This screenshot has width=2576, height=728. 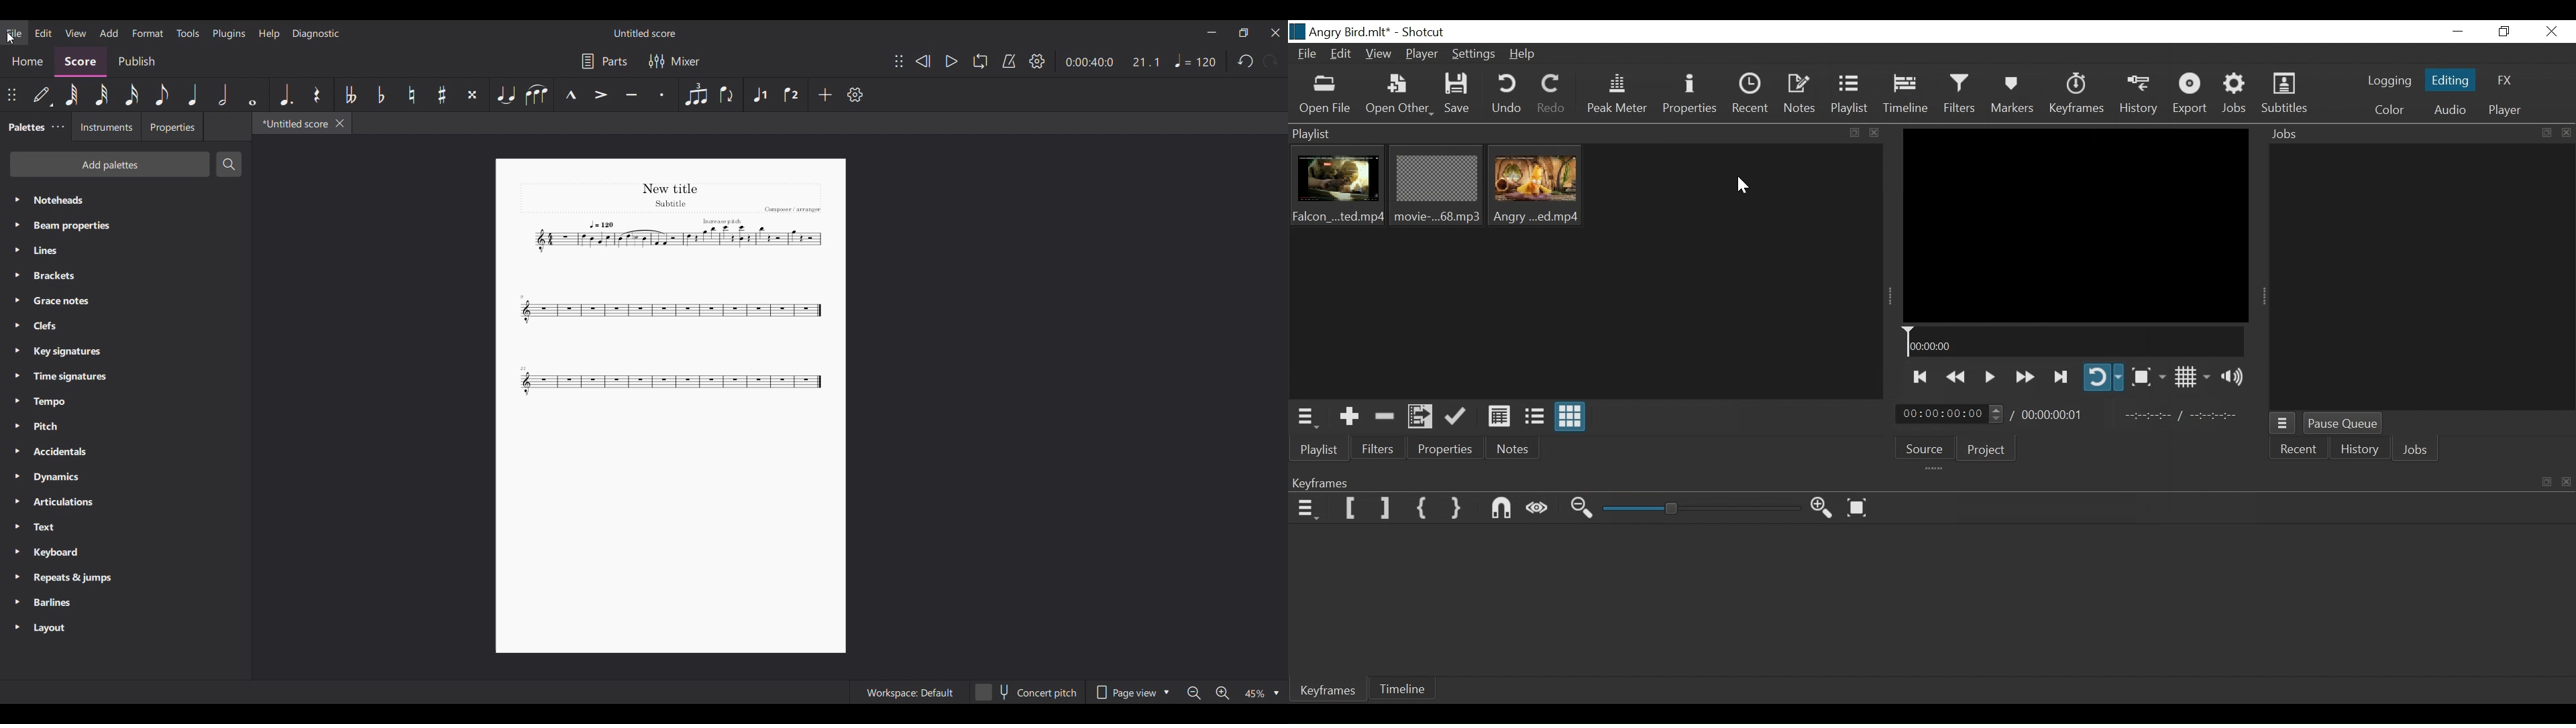 I want to click on Tools menu, so click(x=187, y=33).